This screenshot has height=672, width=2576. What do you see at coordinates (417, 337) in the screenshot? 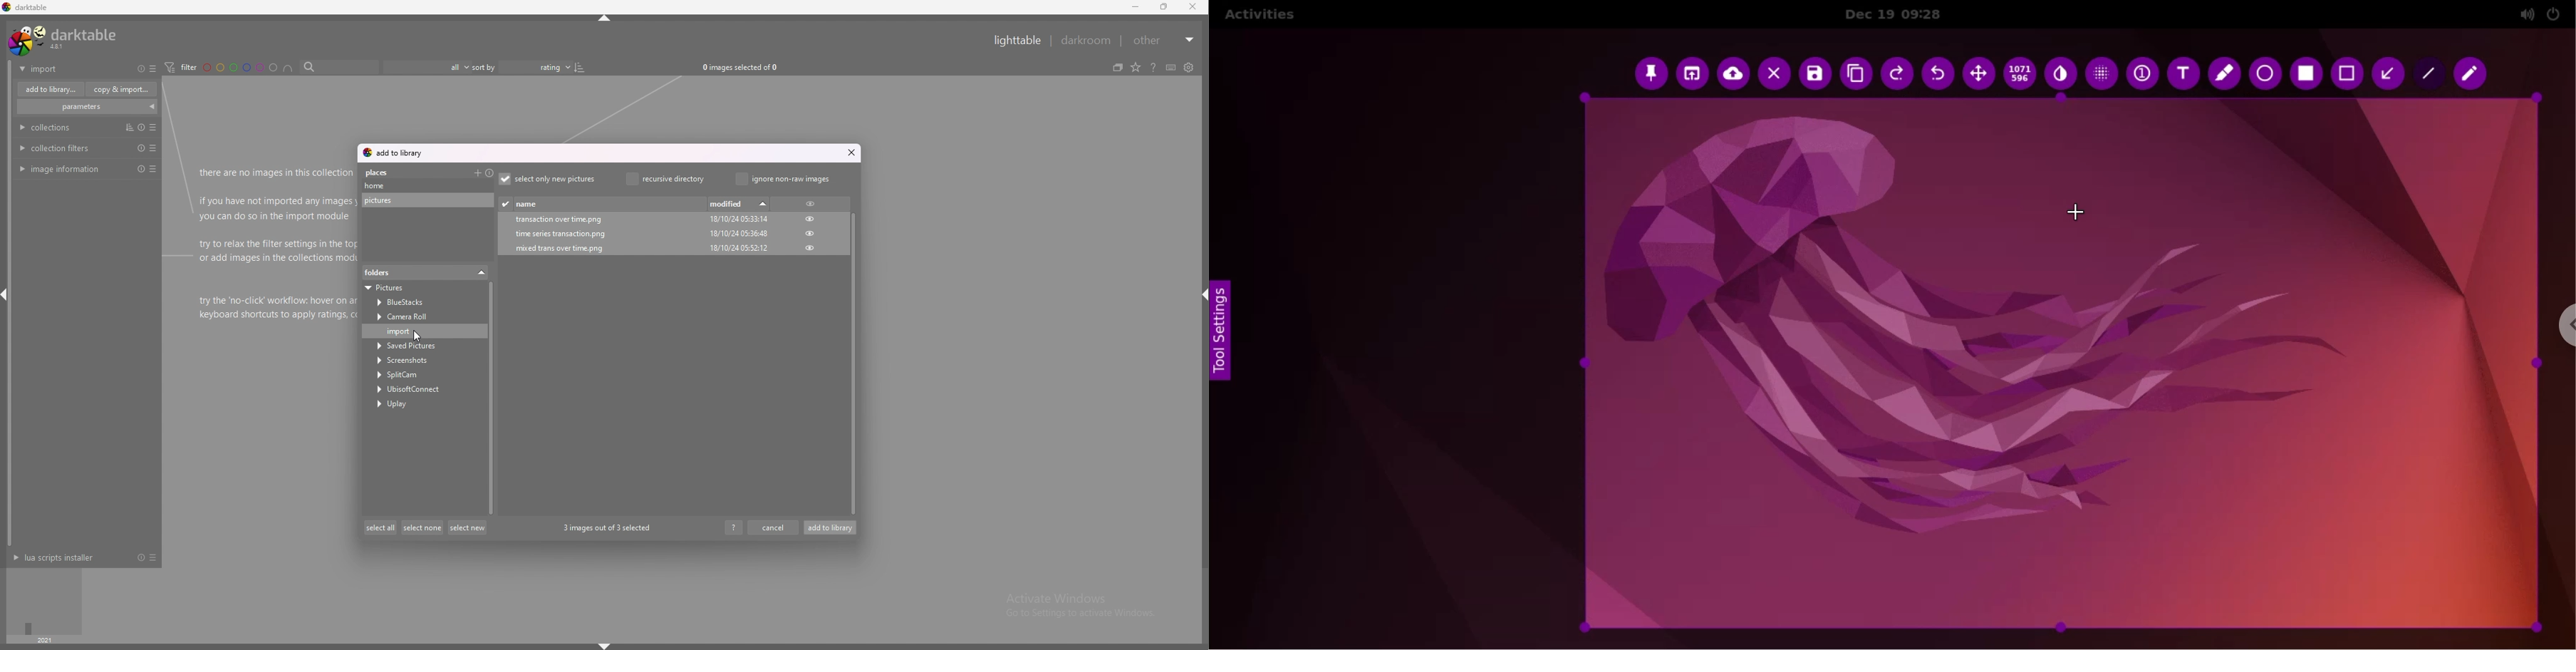
I see `cursor` at bounding box center [417, 337].